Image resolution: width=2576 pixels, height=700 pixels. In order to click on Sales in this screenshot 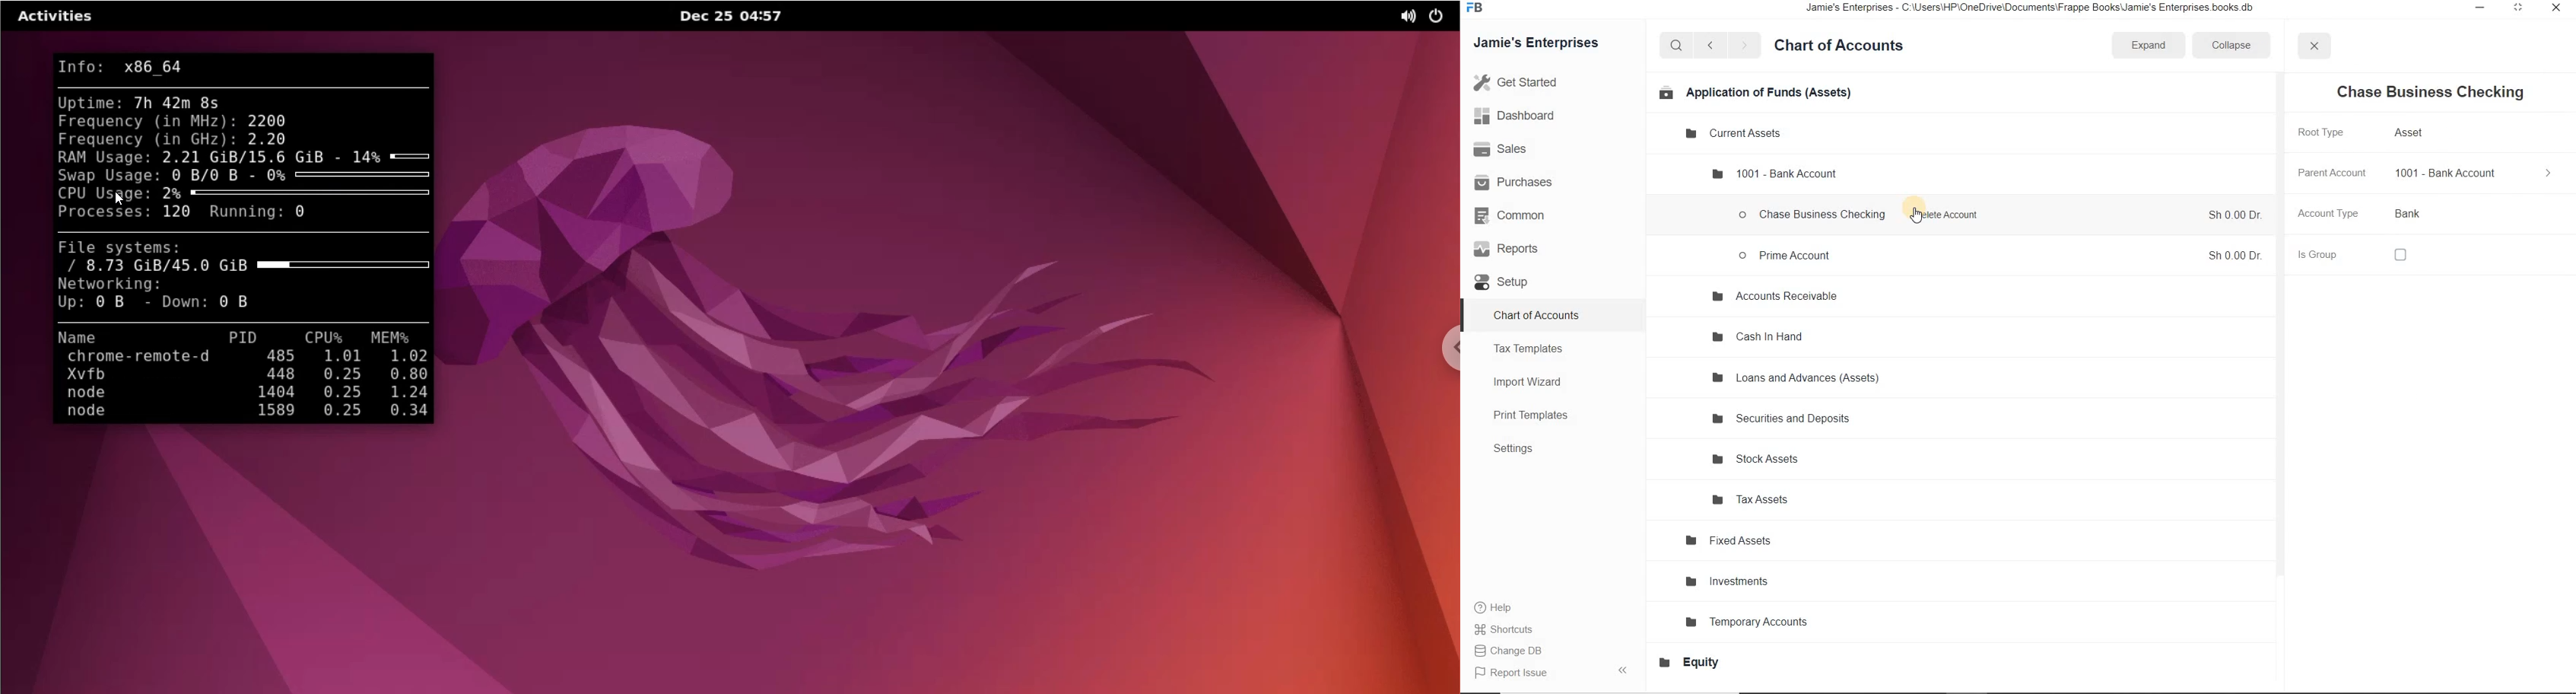, I will do `click(1518, 150)`.